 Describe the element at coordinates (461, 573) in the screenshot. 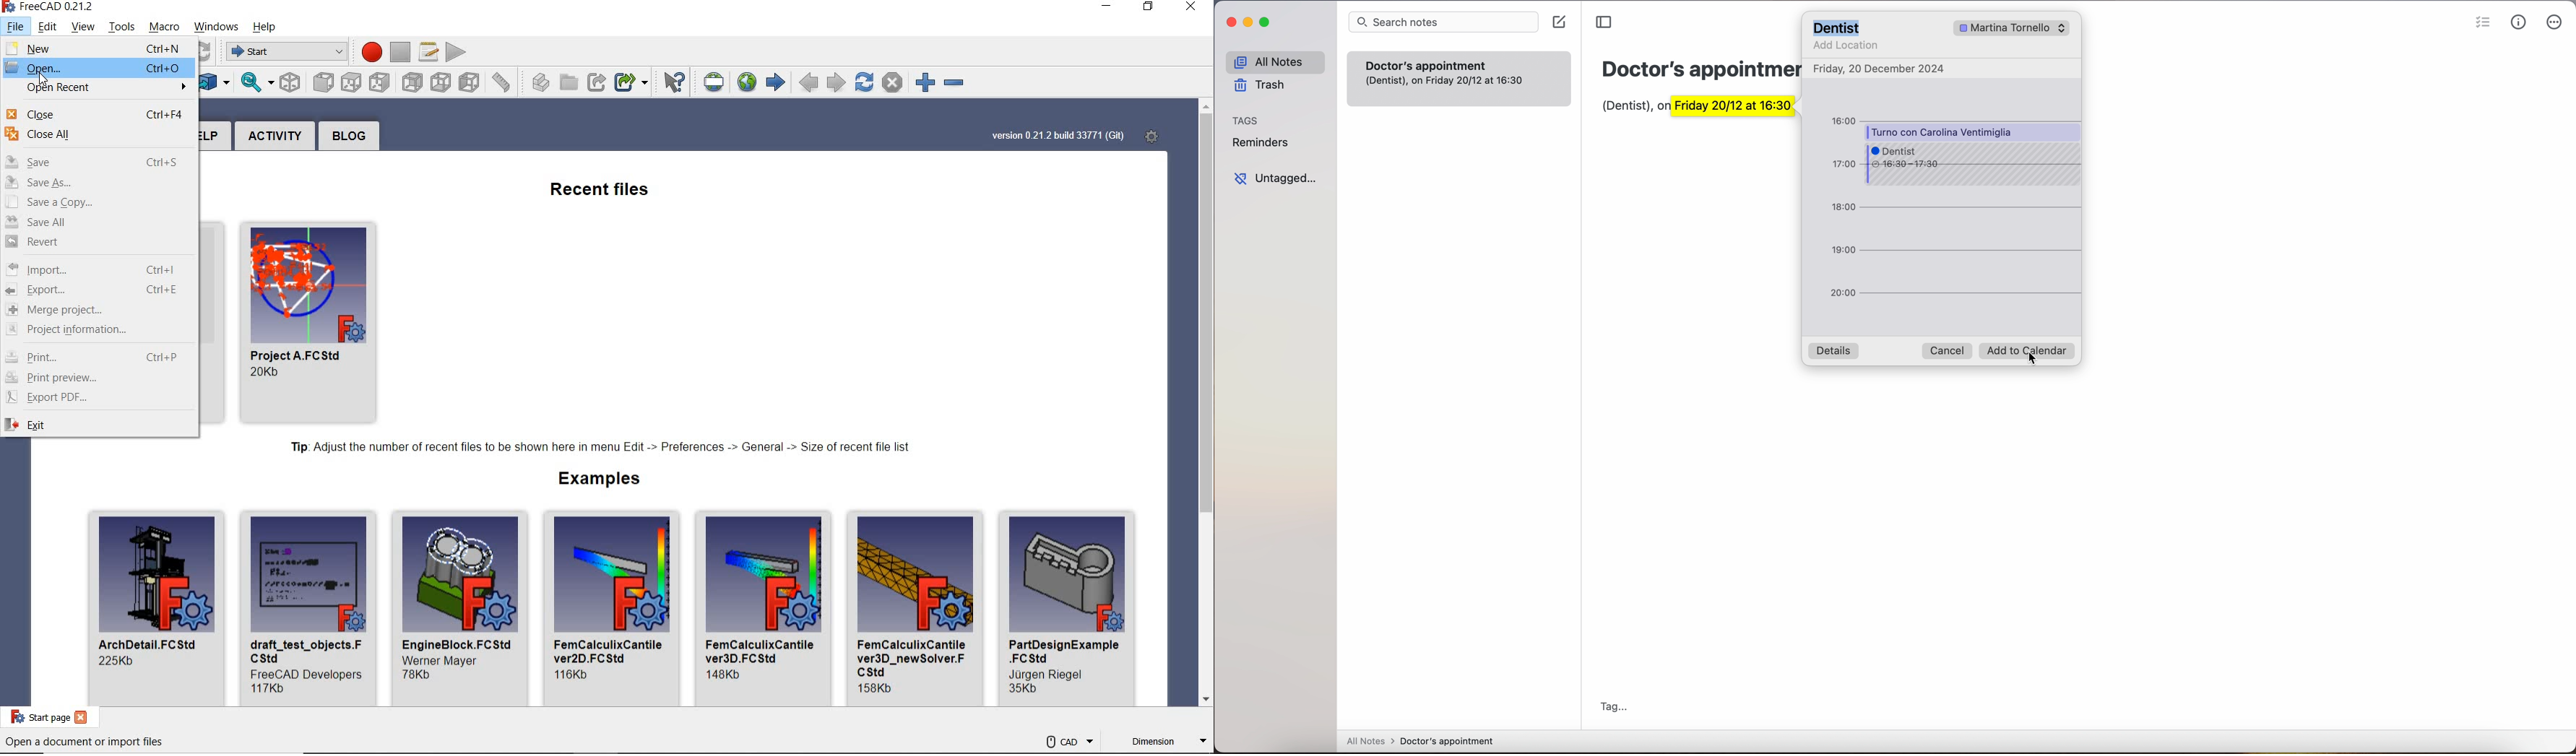

I see `image` at that location.